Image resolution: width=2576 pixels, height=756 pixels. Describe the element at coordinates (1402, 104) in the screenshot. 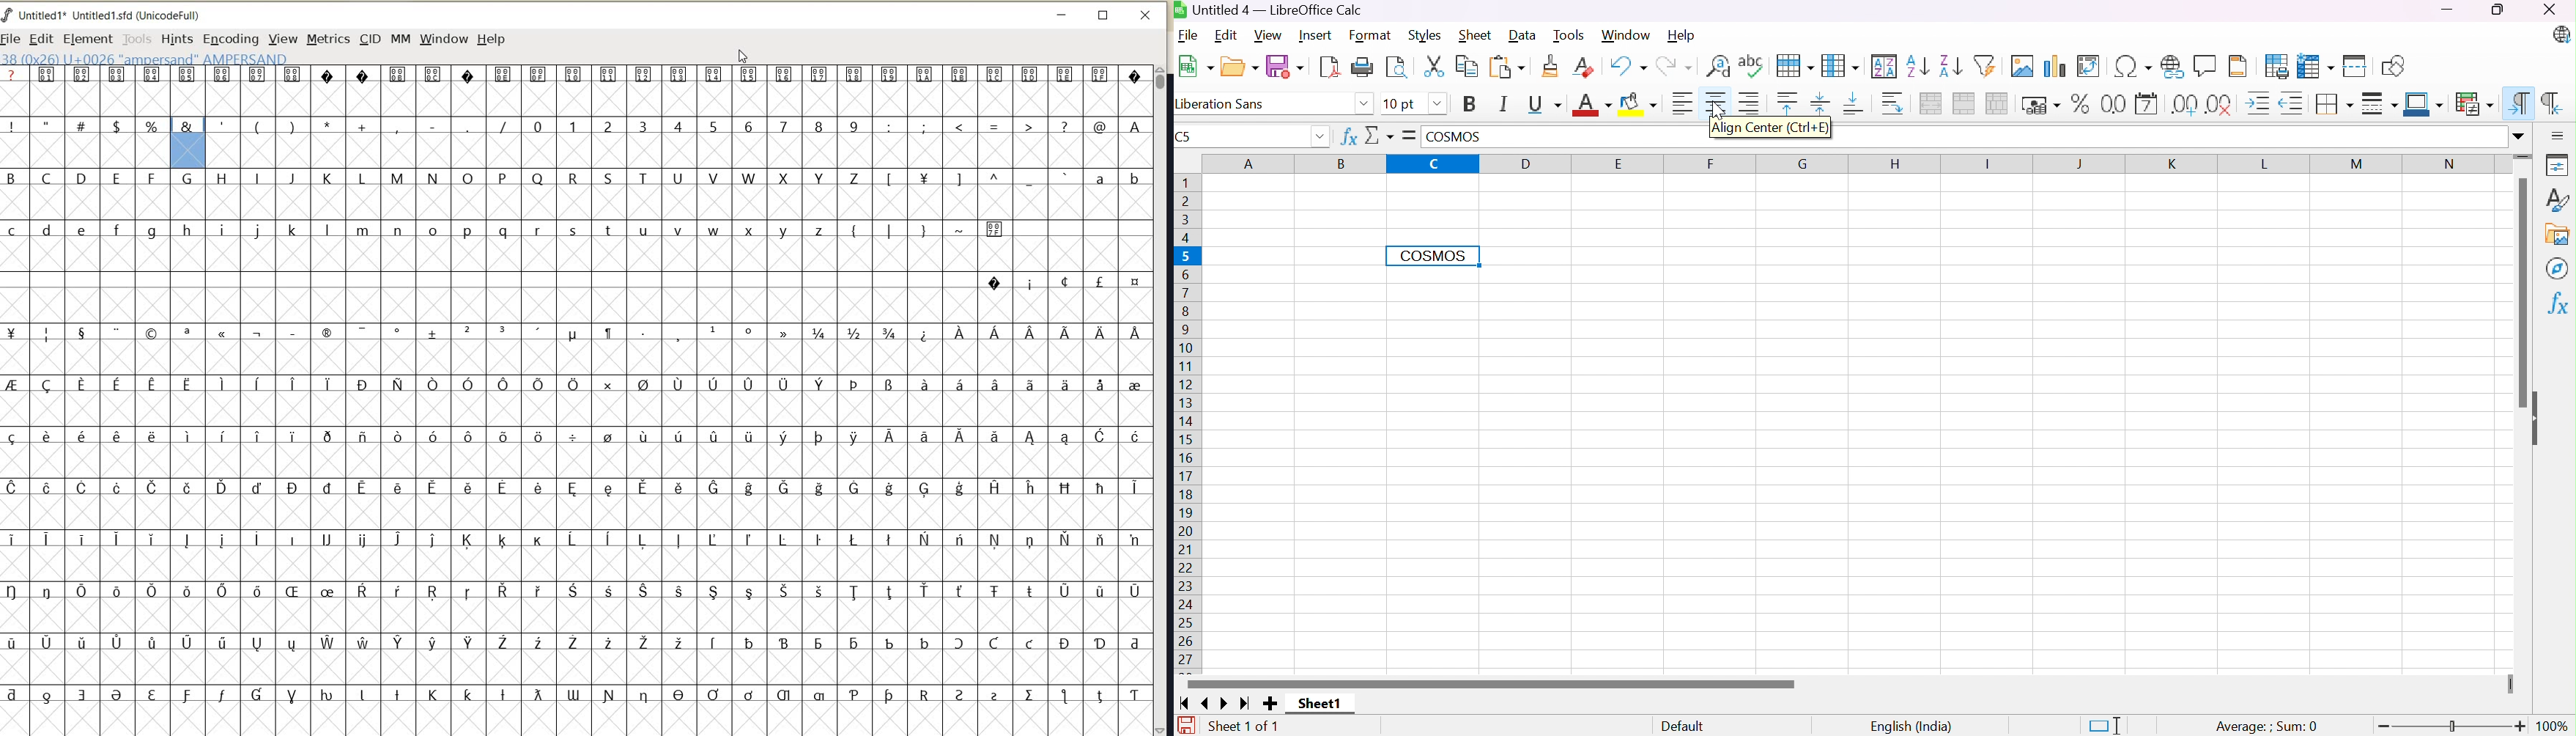

I see `` at that location.